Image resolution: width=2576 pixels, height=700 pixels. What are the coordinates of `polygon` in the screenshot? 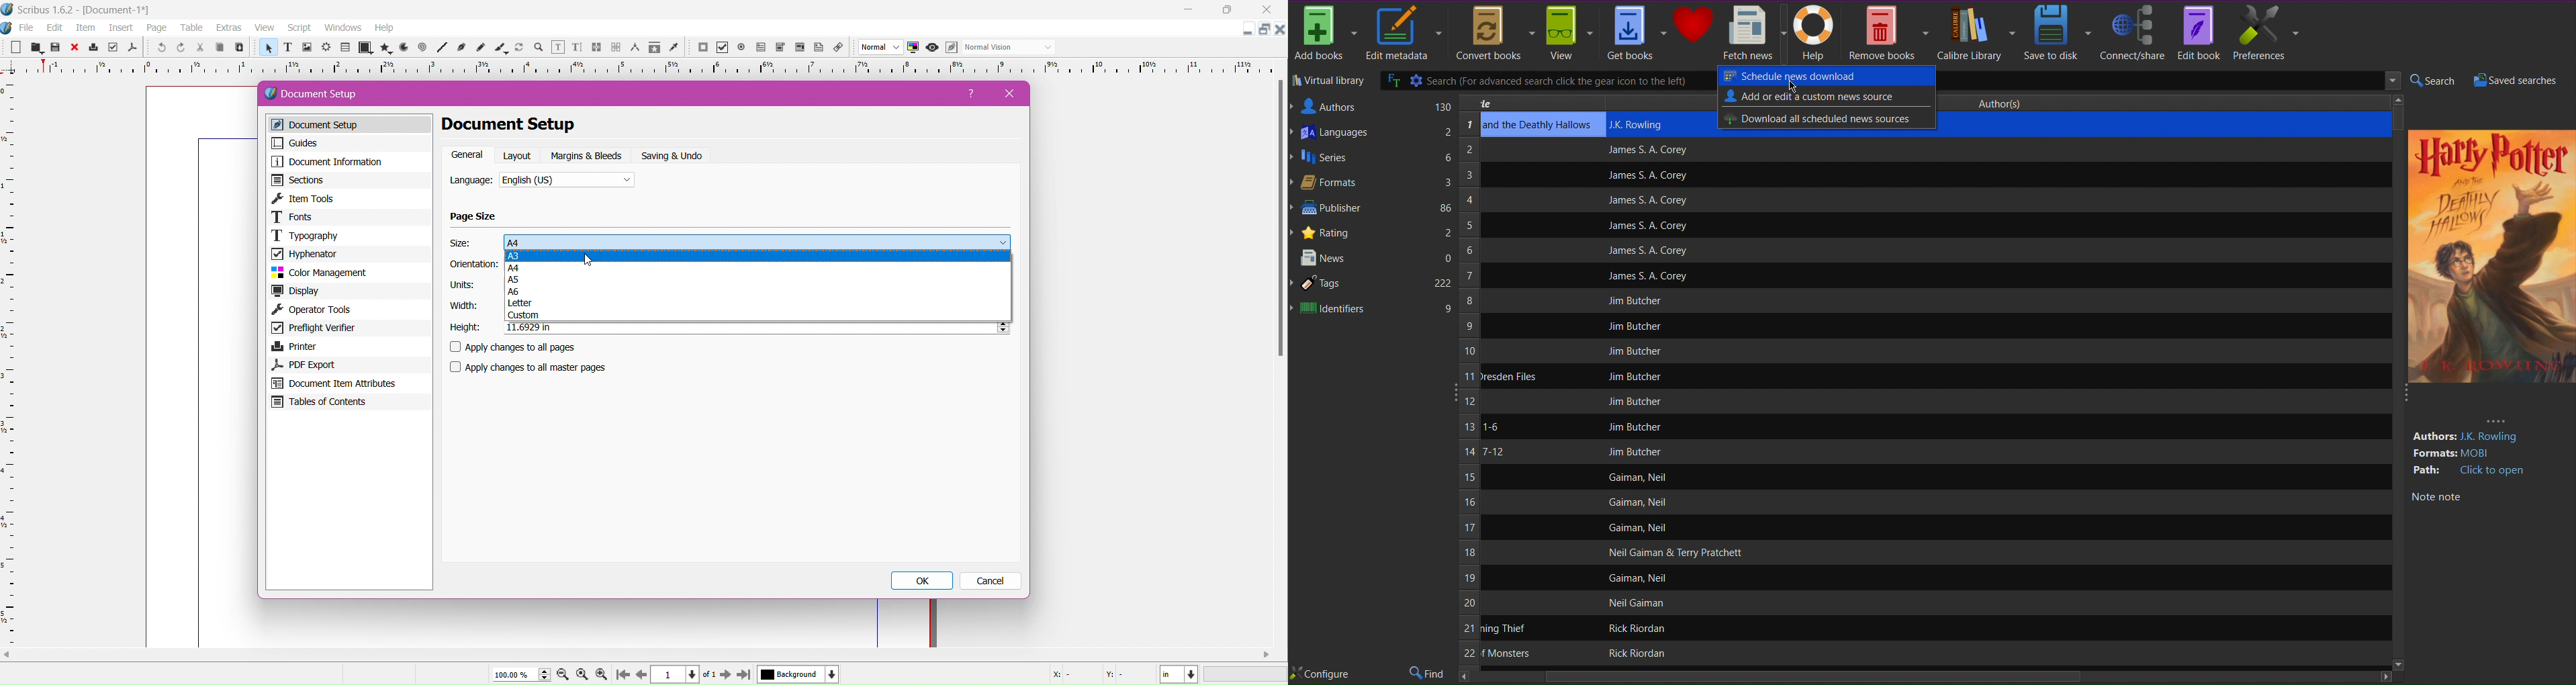 It's located at (382, 48).